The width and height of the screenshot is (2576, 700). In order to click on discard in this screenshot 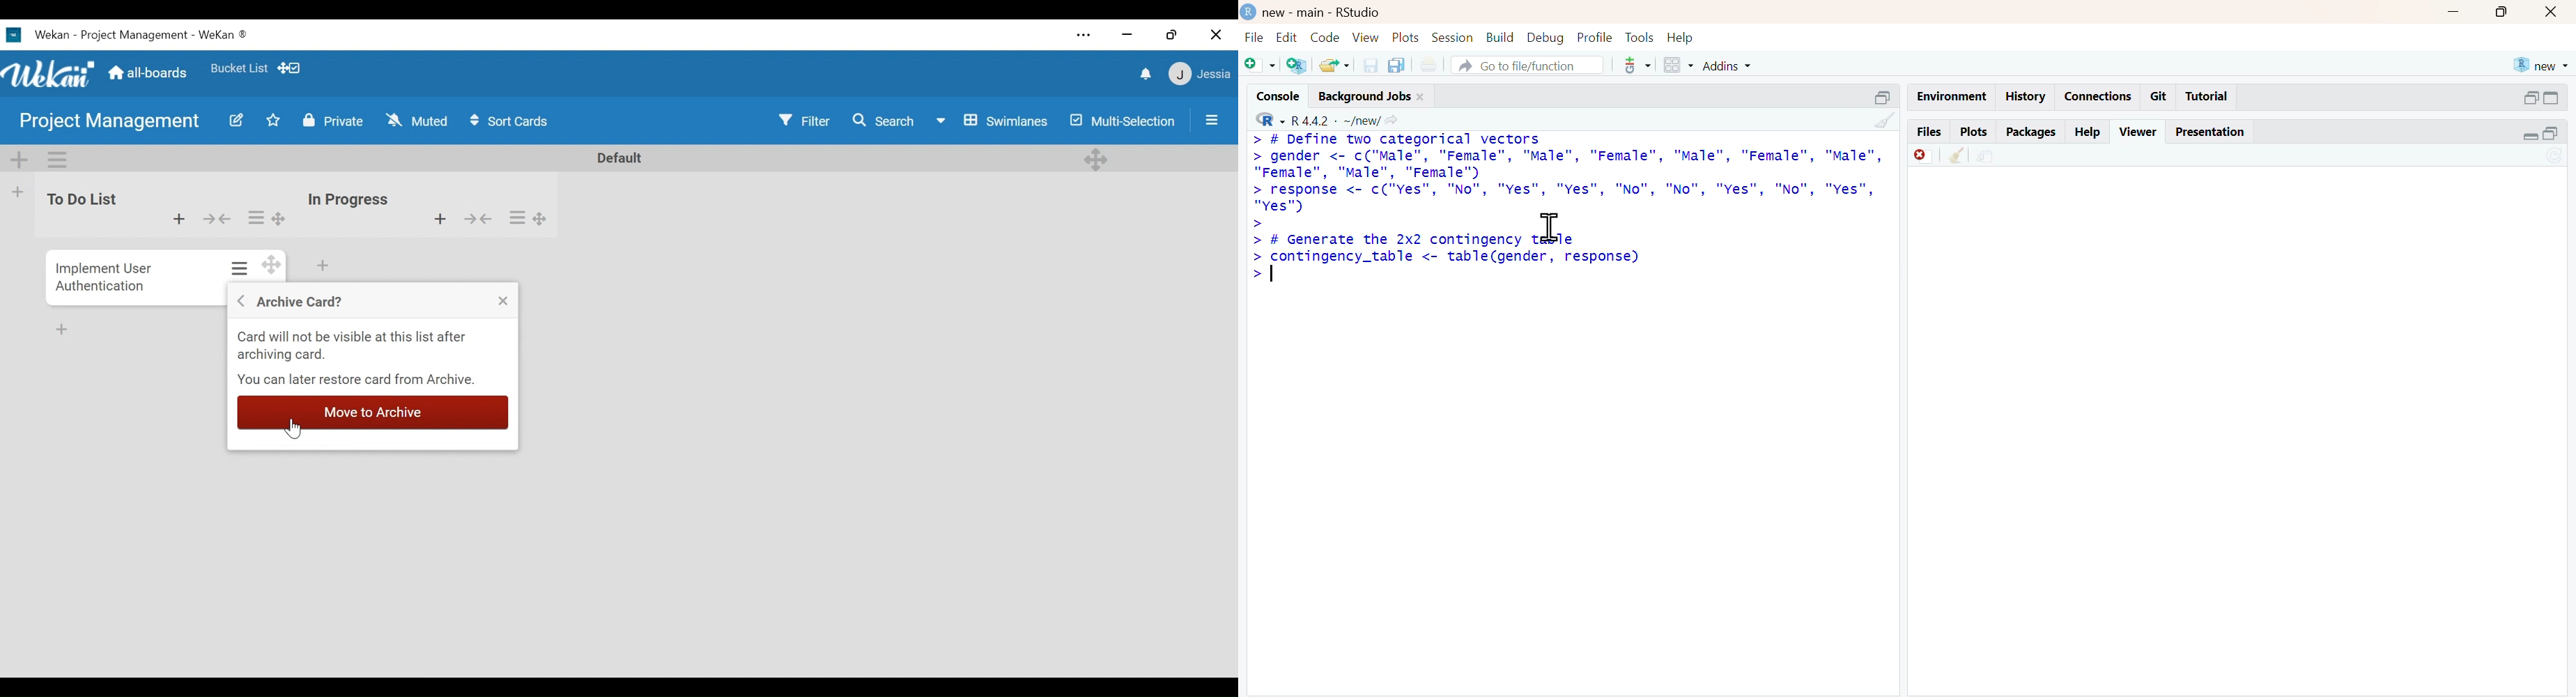, I will do `click(1924, 157)`.